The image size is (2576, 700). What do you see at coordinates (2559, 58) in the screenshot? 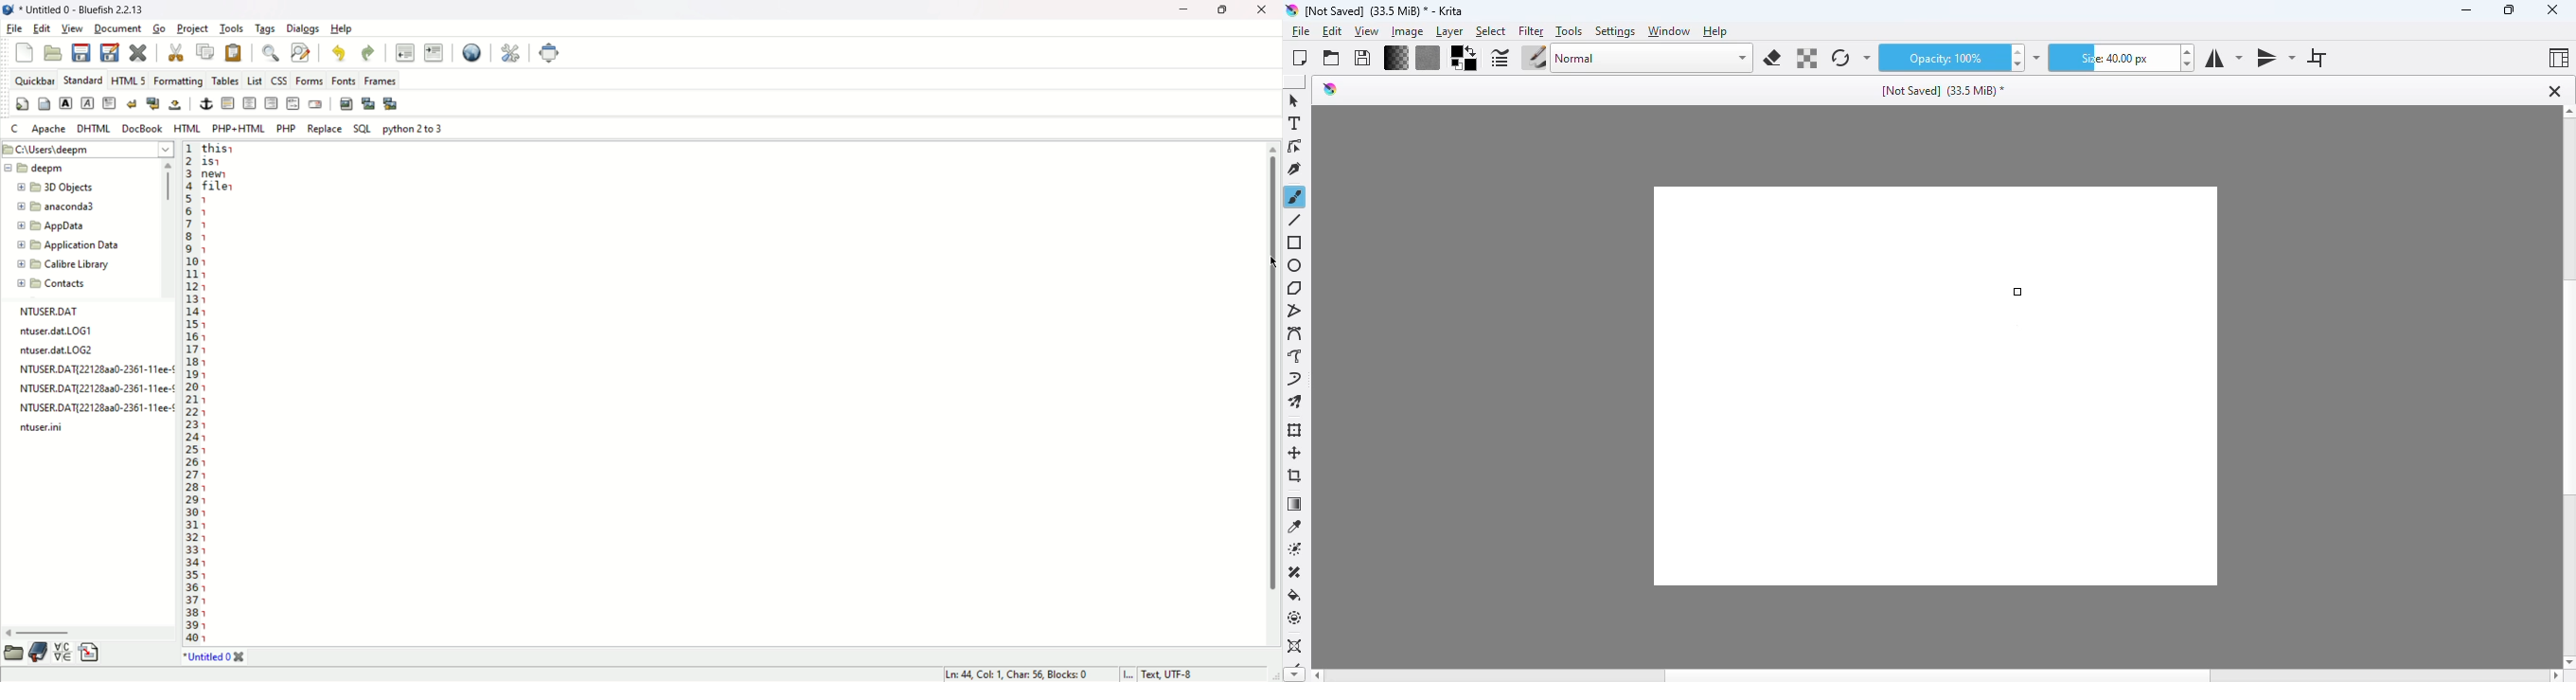
I see `choose workspace` at bounding box center [2559, 58].